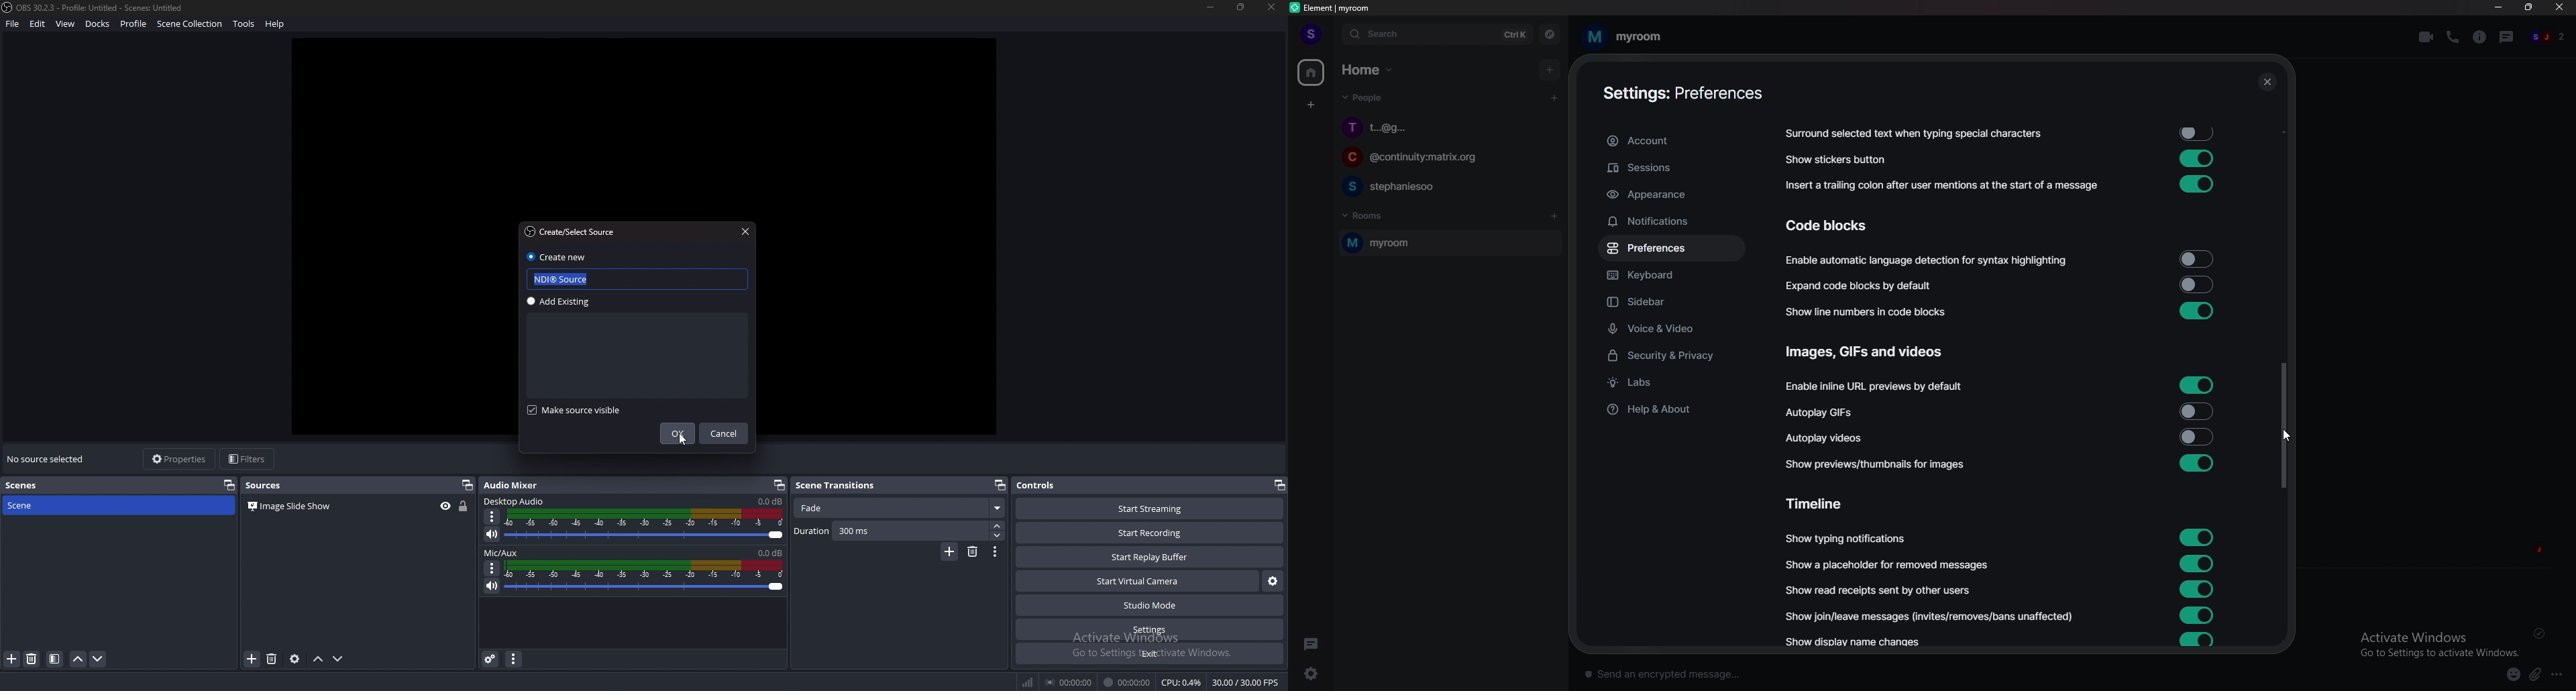 The height and width of the screenshot is (700, 2576). What do you see at coordinates (296, 507) in the screenshot?
I see `source` at bounding box center [296, 507].